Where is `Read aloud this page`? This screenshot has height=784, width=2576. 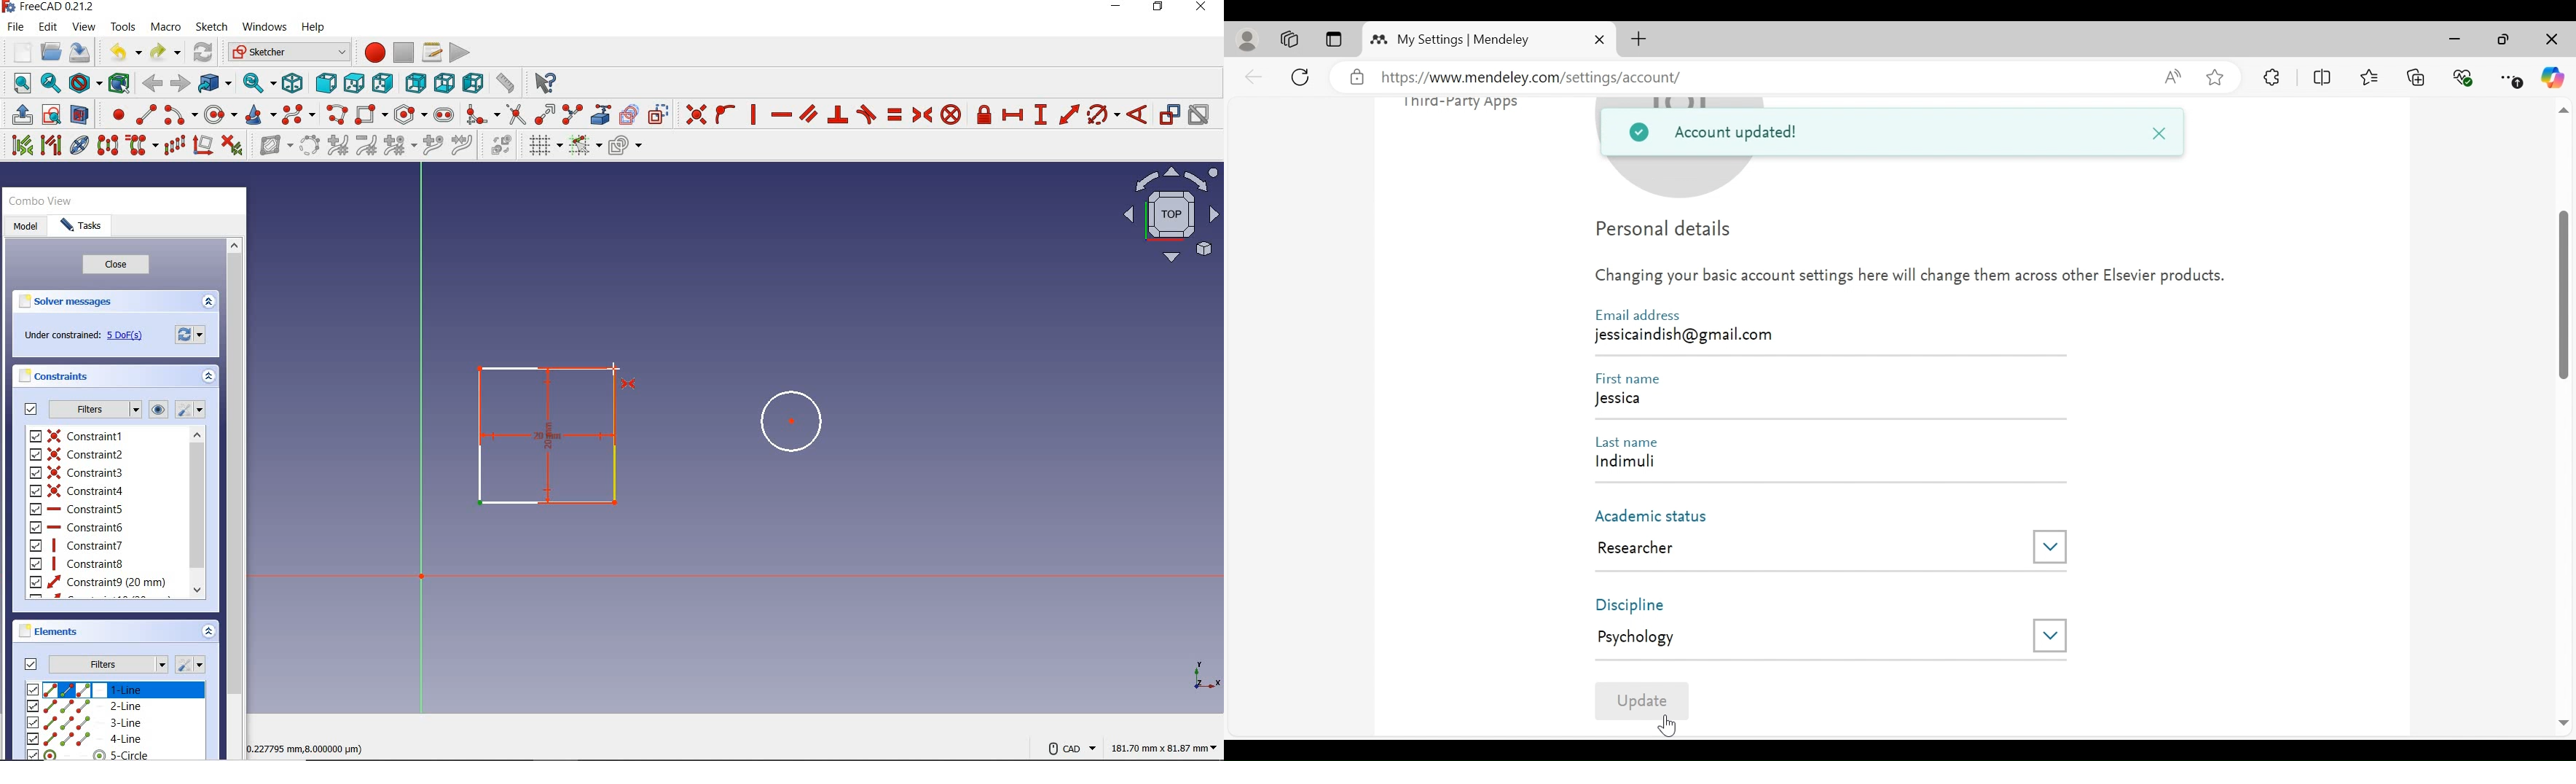
Read aloud this page is located at coordinates (2172, 76).